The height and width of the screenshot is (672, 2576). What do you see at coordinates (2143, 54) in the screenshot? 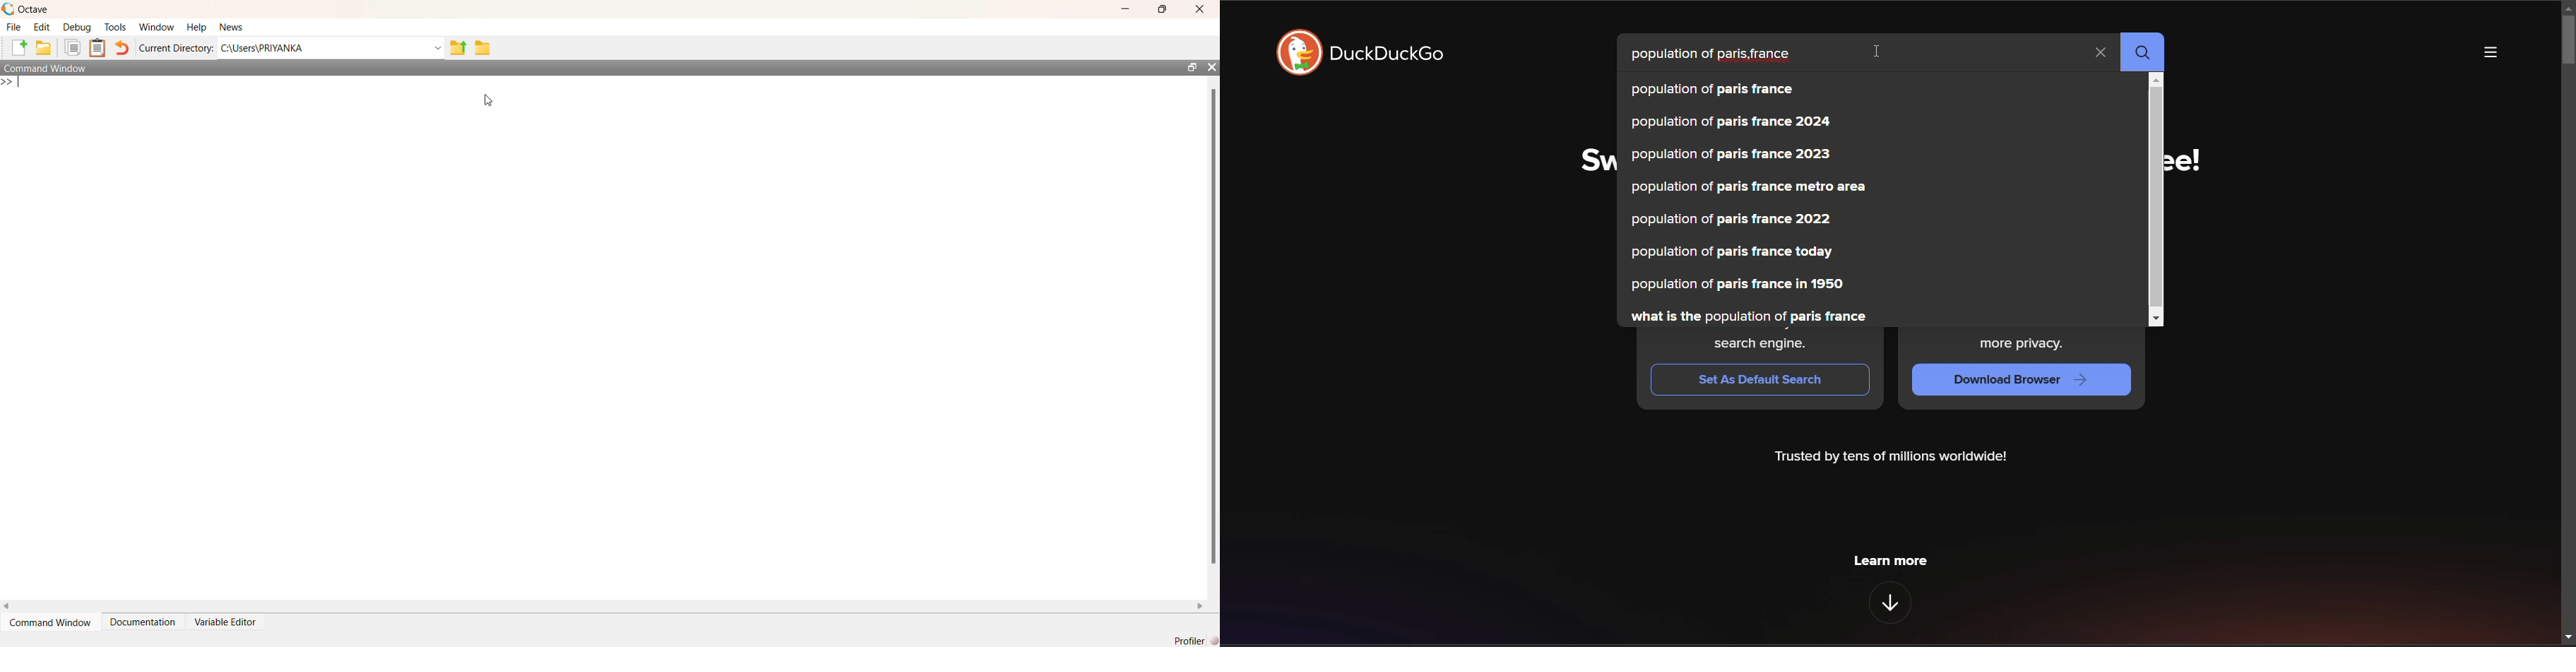
I see `search button` at bounding box center [2143, 54].